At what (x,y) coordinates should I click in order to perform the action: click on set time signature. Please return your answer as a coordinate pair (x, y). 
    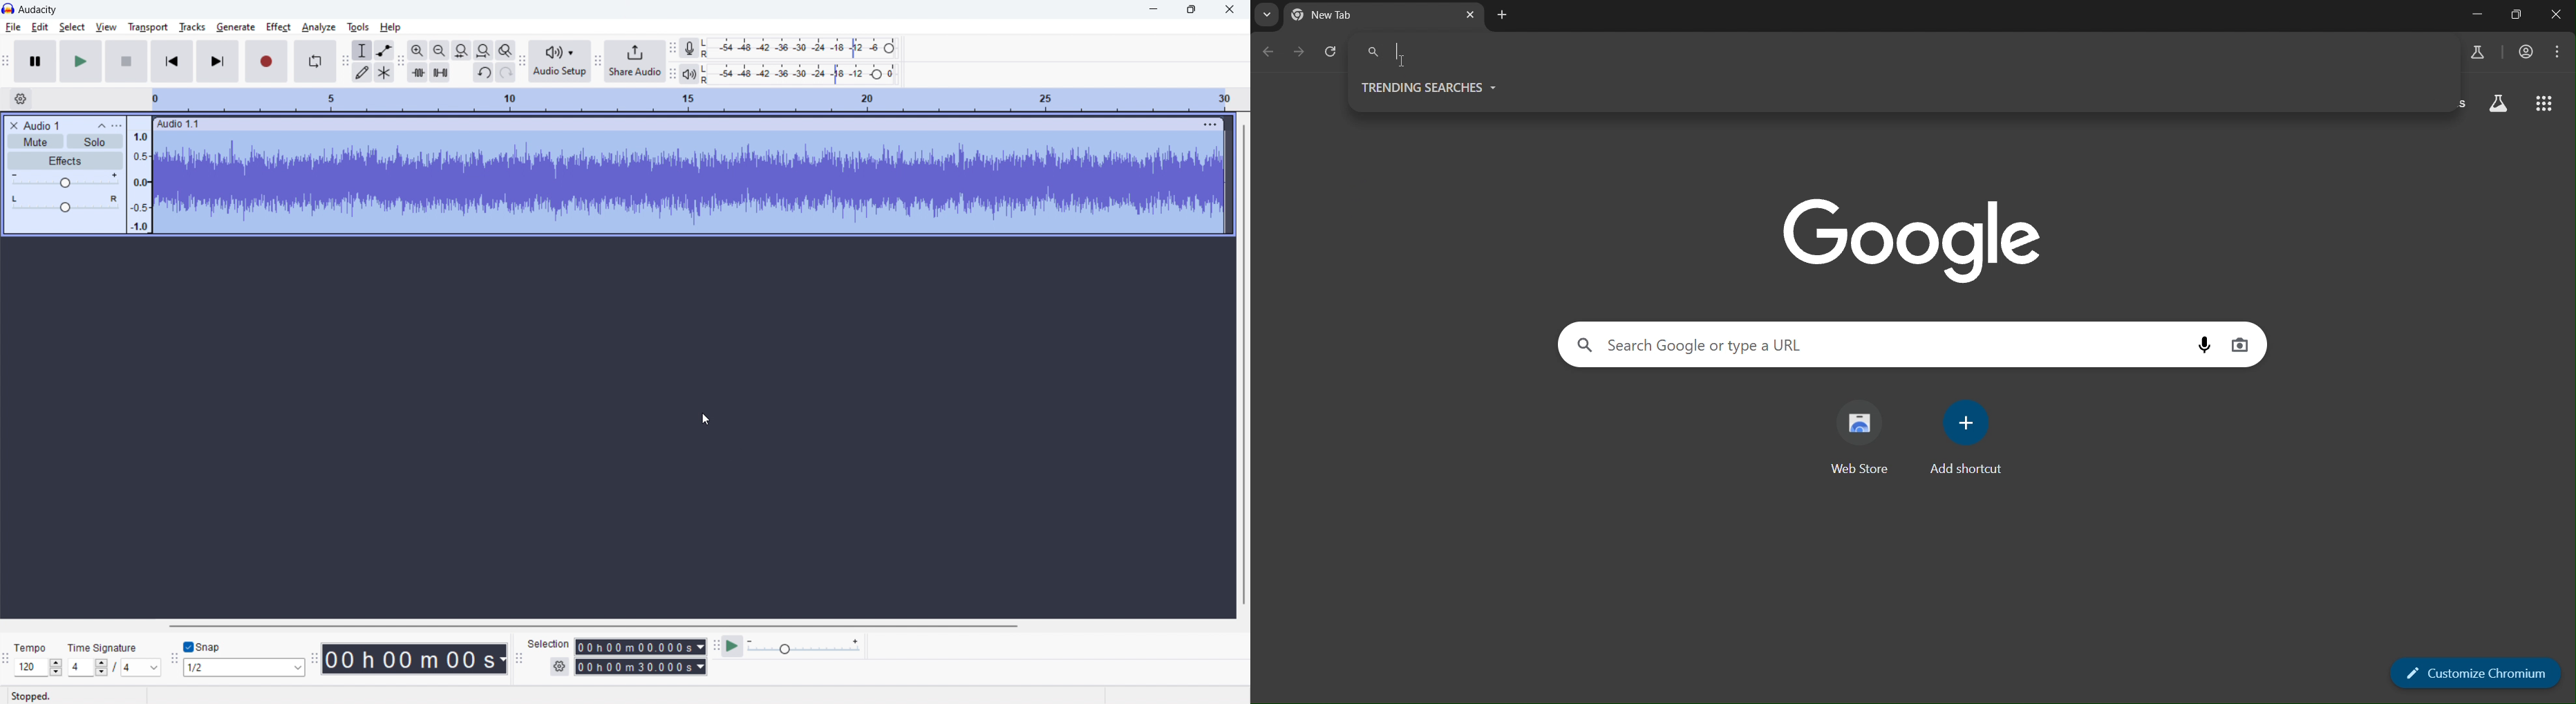
    Looking at the image, I should click on (115, 667).